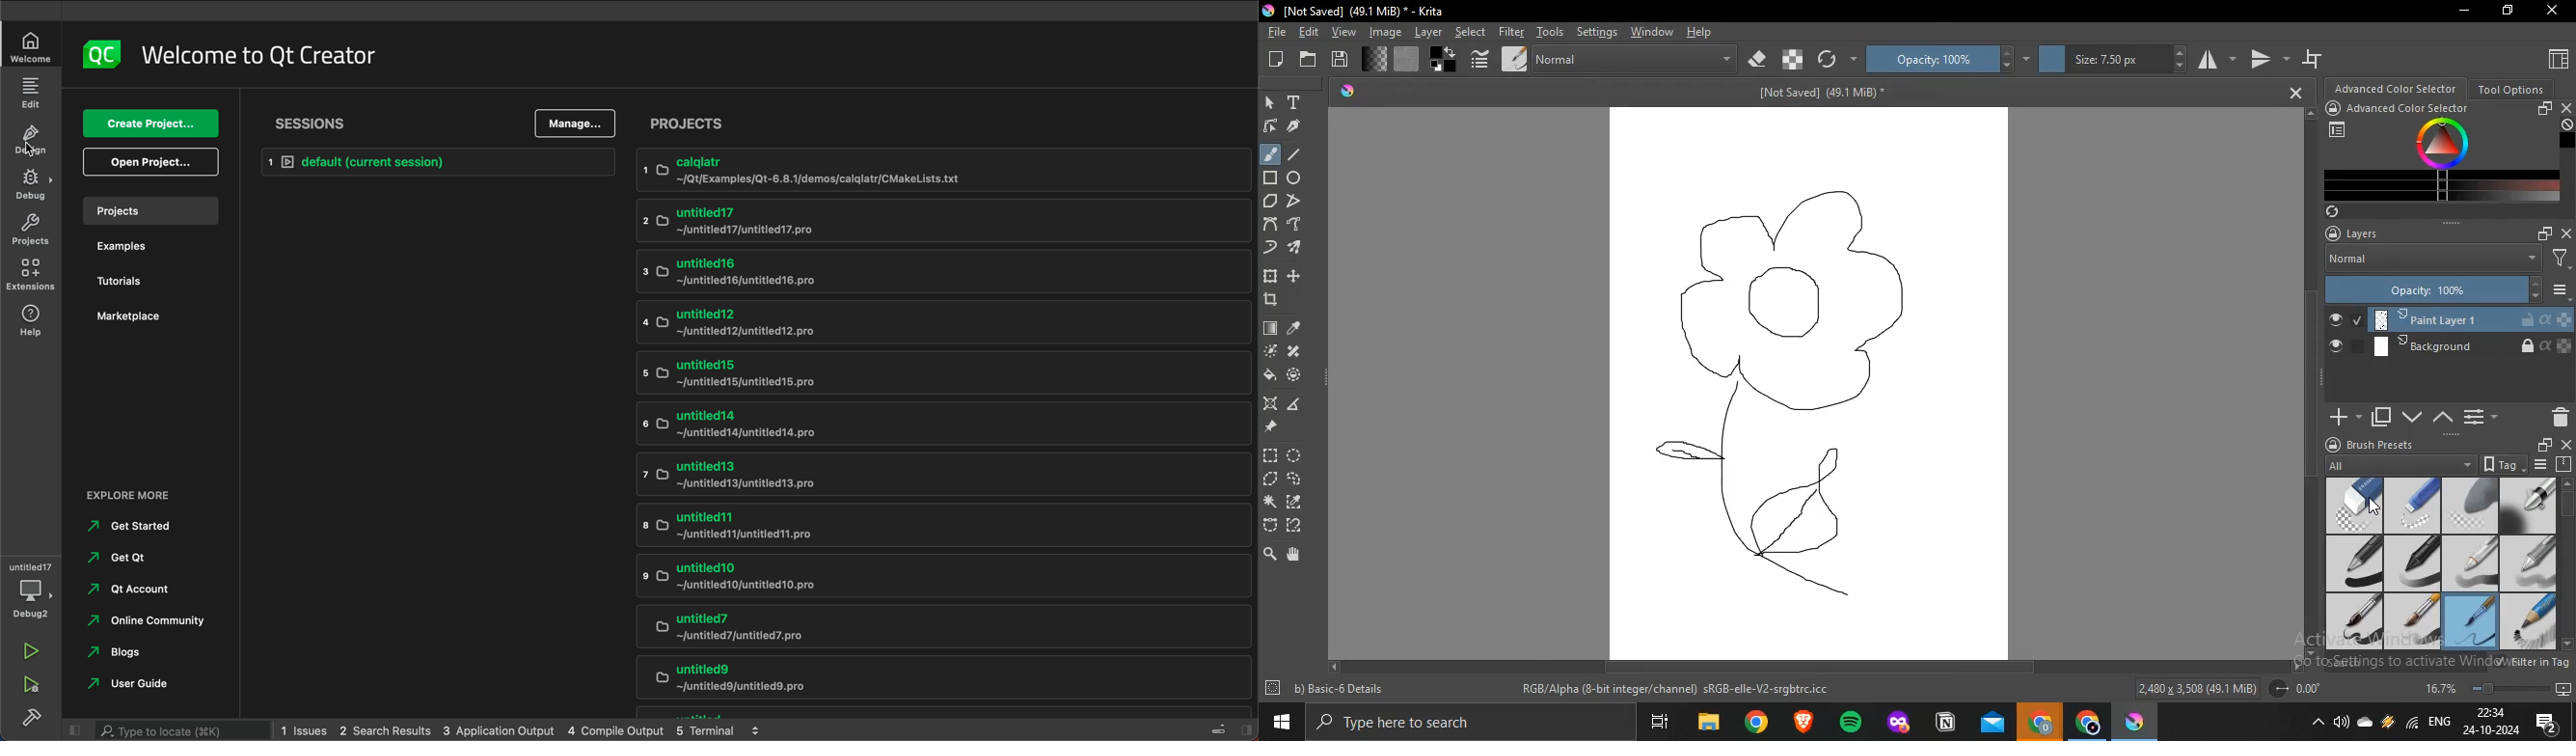  Describe the element at coordinates (1295, 178) in the screenshot. I see `ellipse tool` at that location.